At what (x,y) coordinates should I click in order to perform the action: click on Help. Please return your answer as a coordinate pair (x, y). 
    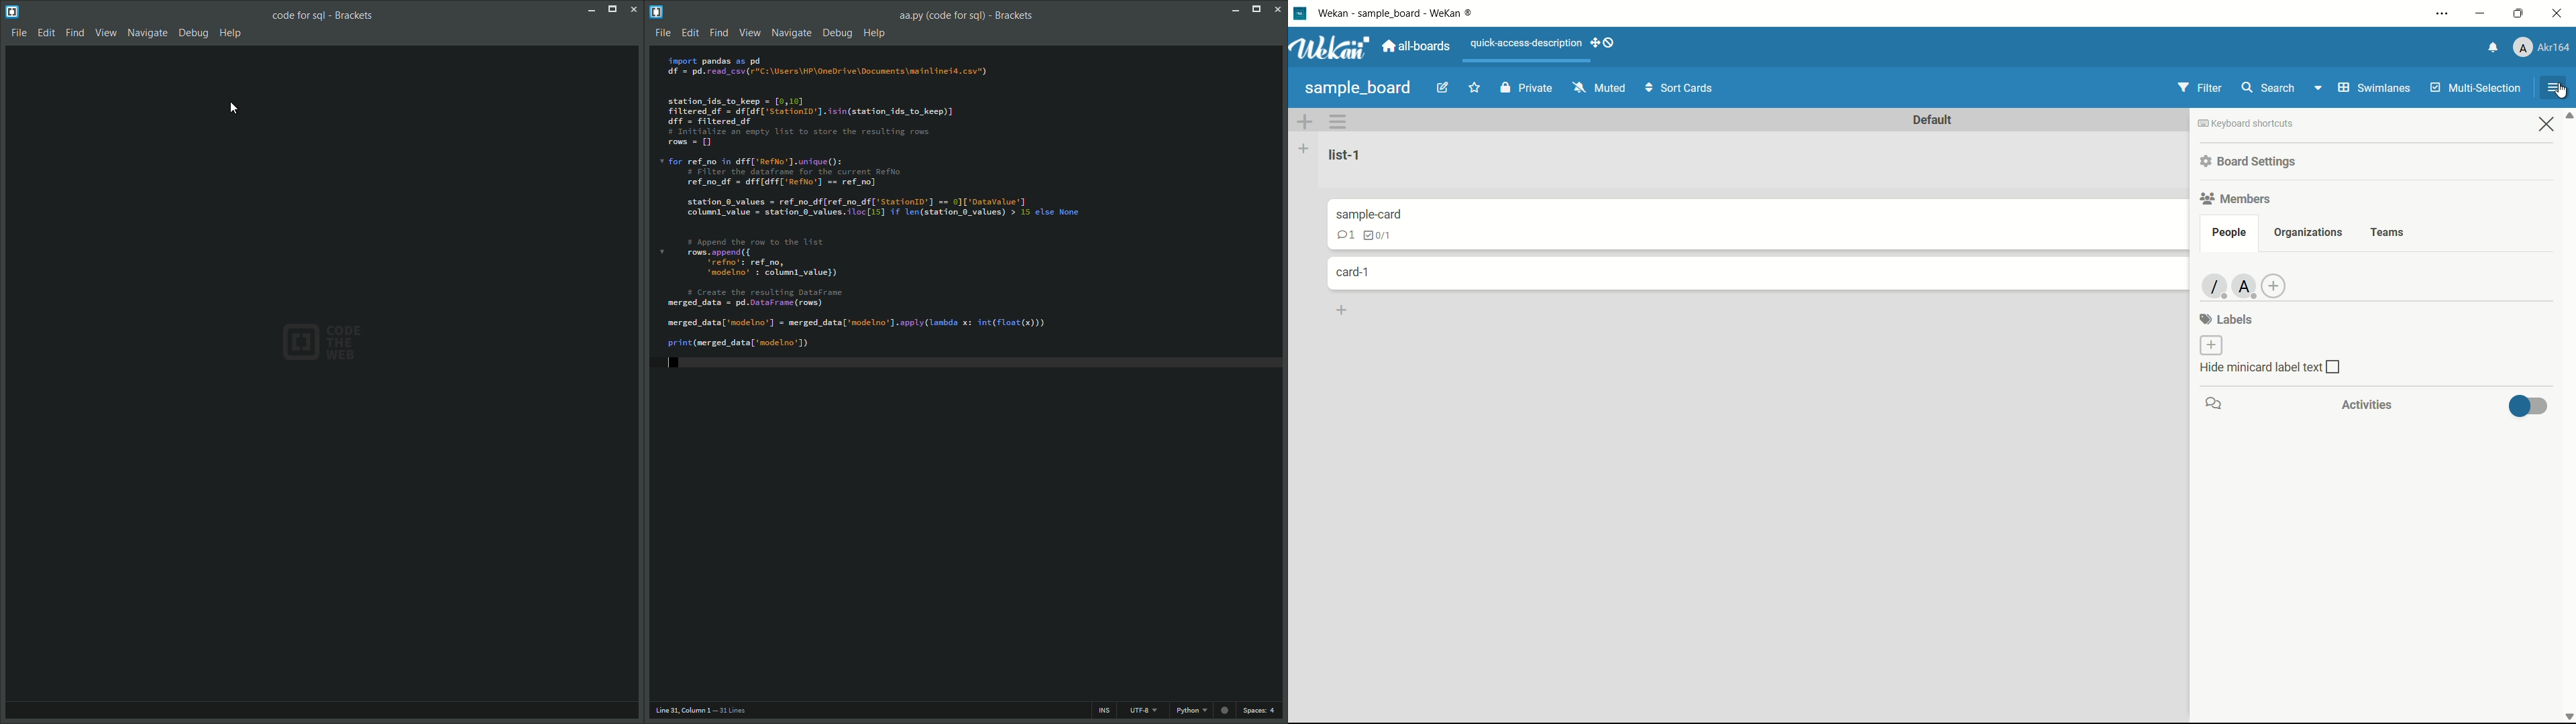
    Looking at the image, I should click on (232, 33).